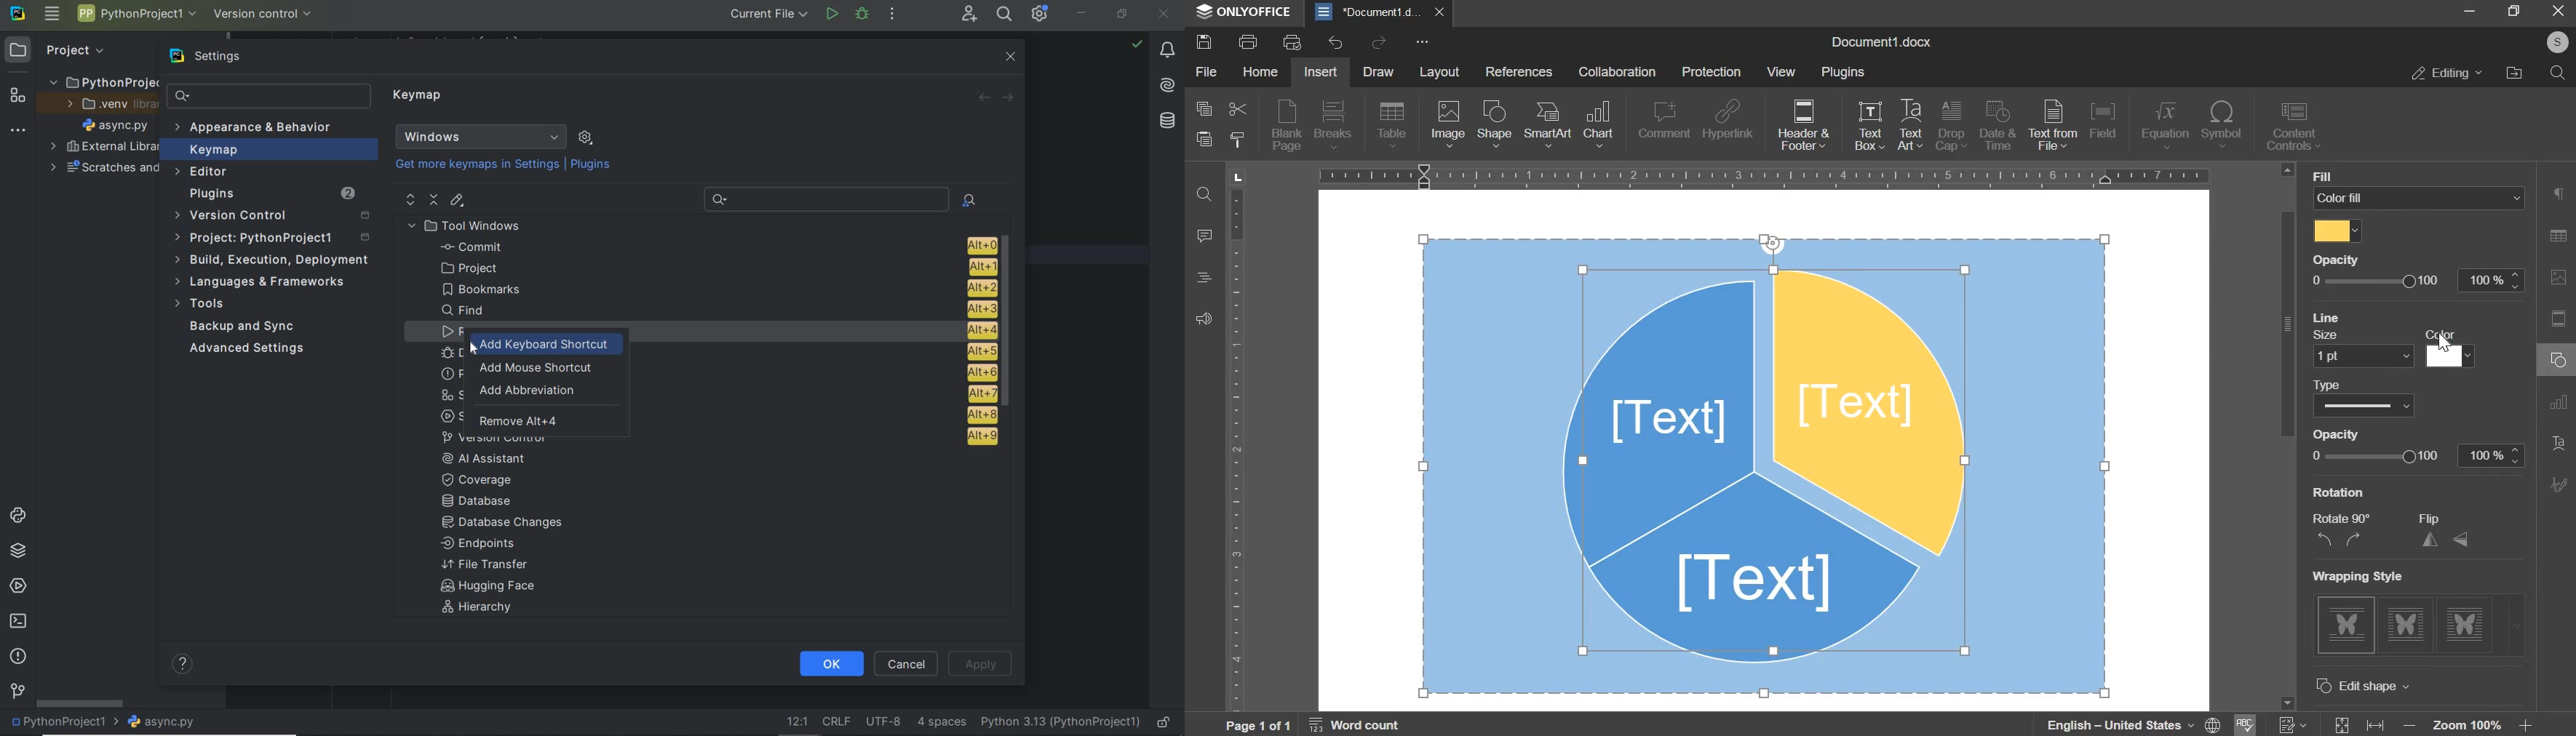 The width and height of the screenshot is (2576, 756). What do you see at coordinates (2373, 575) in the screenshot?
I see `` at bounding box center [2373, 575].